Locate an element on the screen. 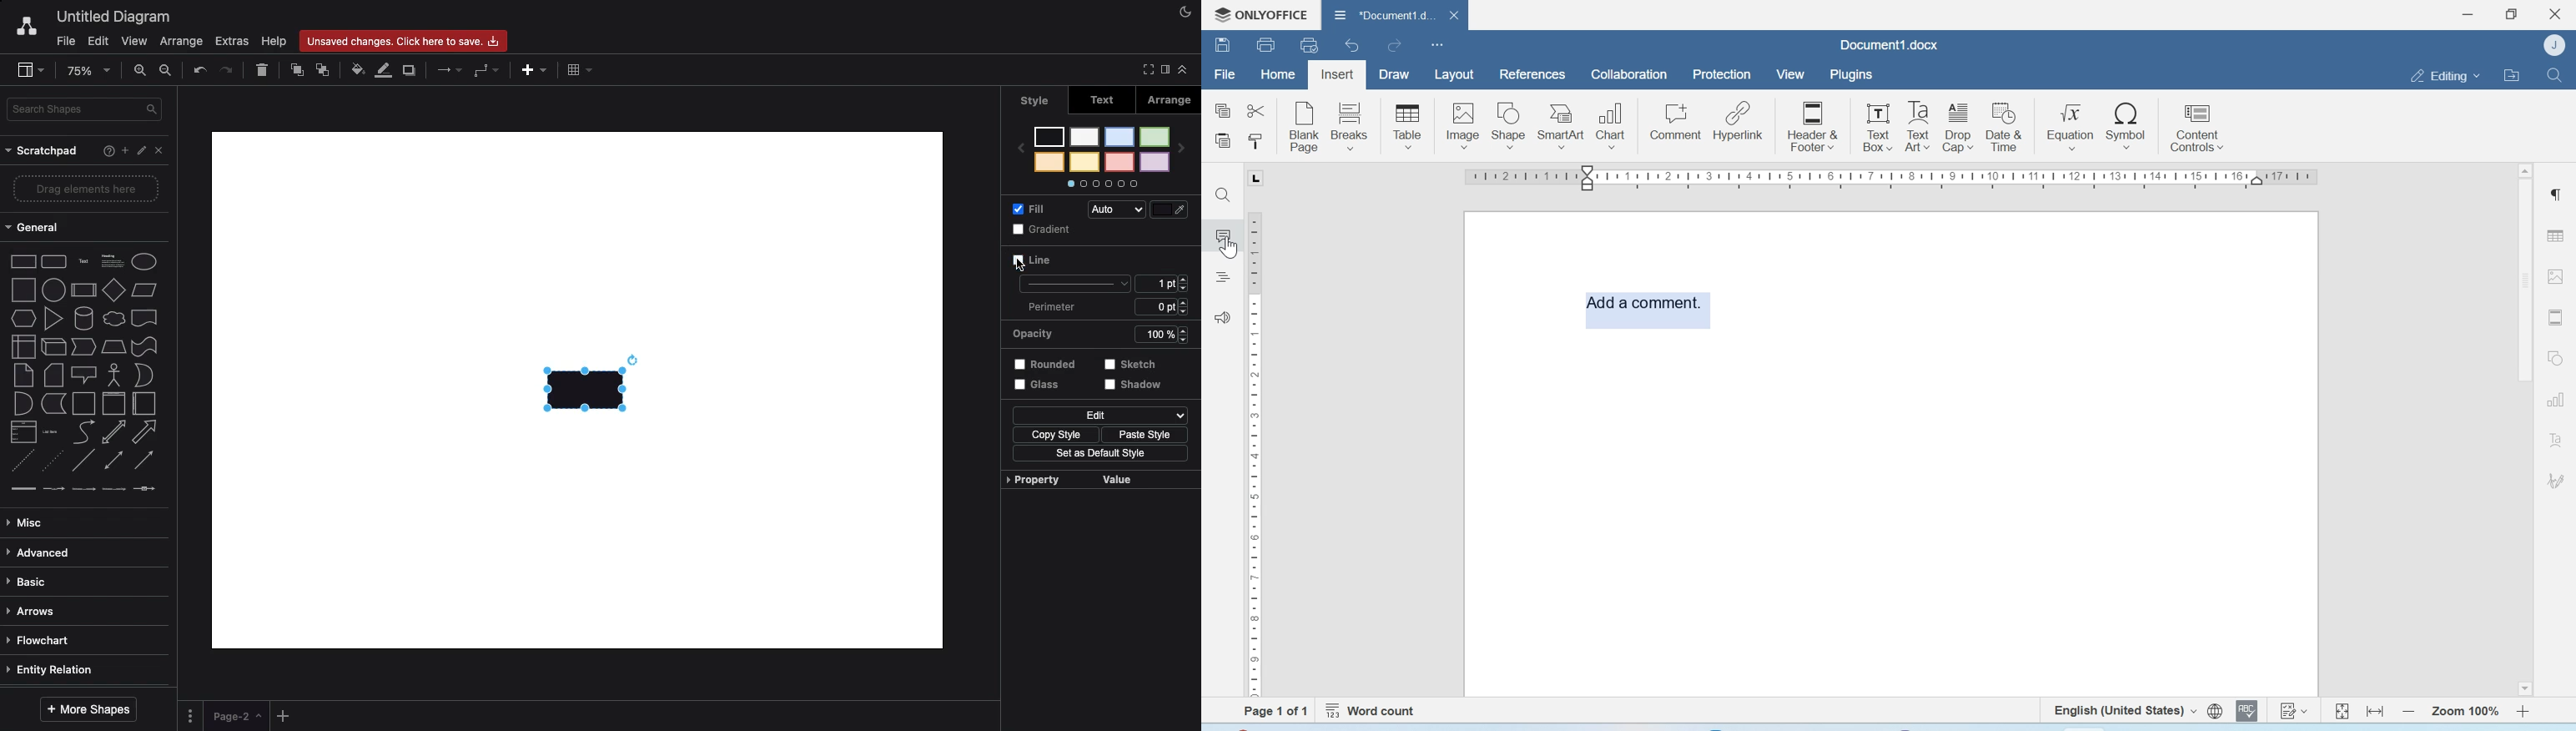 This screenshot has width=2576, height=756. Rectangle added is located at coordinates (588, 387).